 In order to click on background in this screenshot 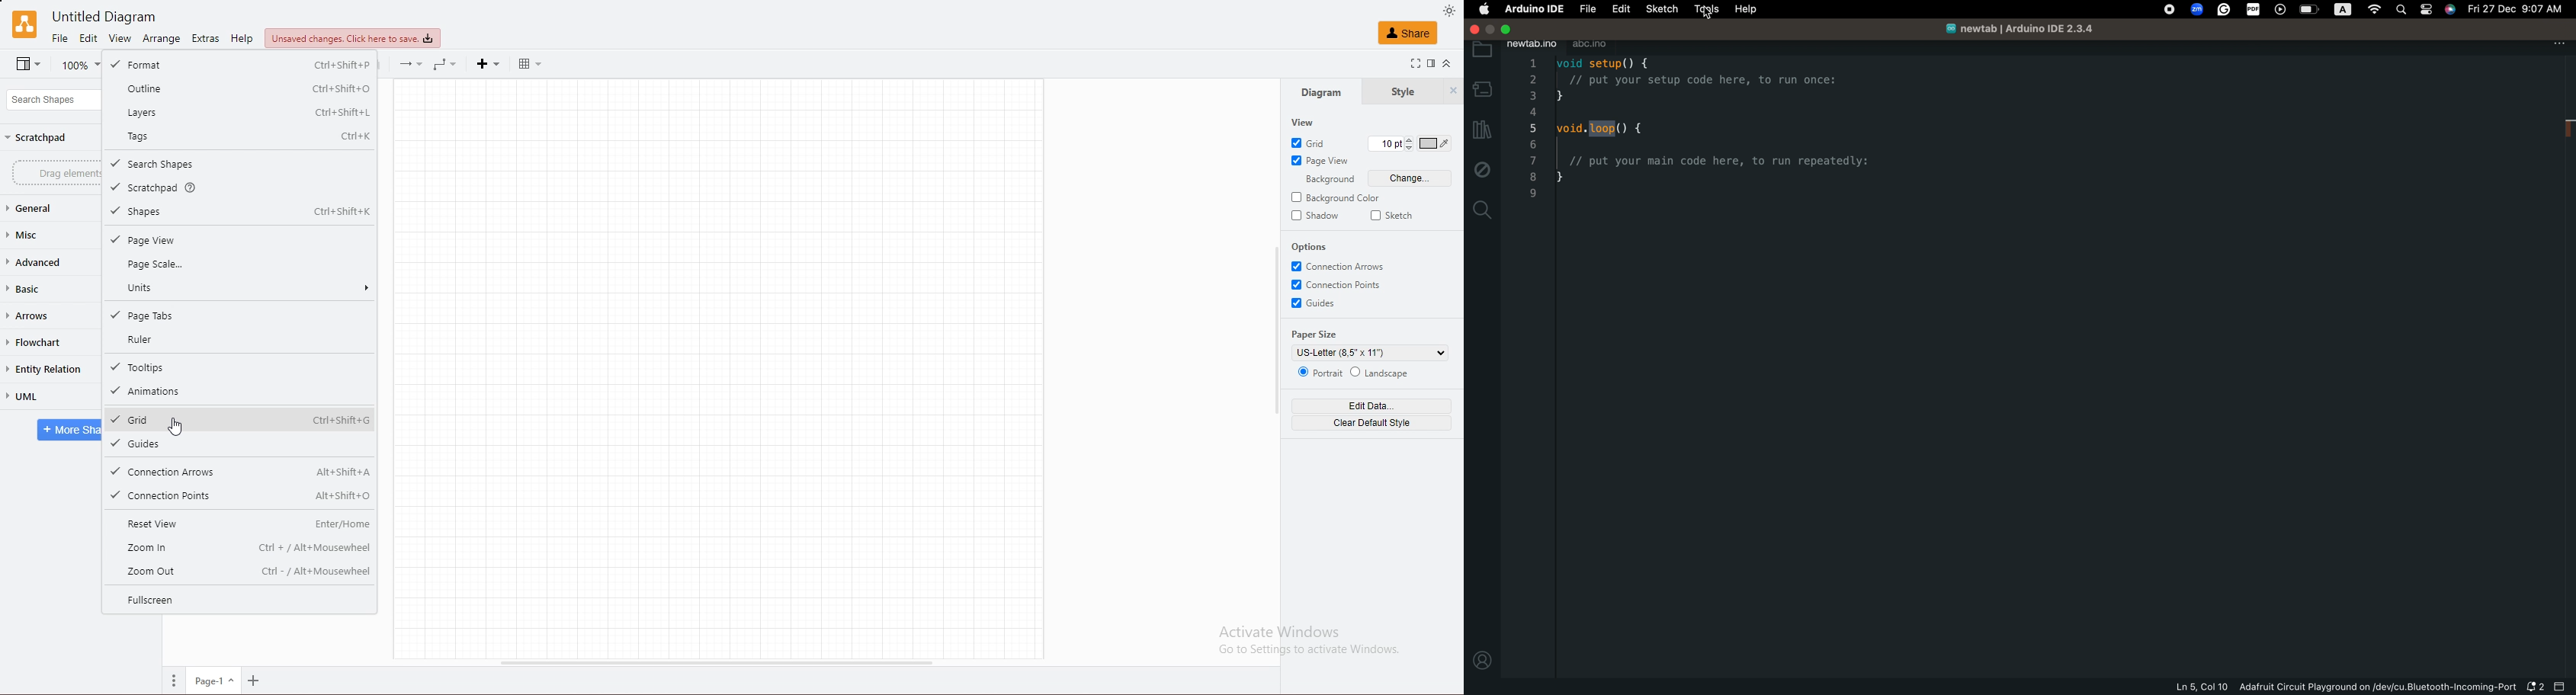, I will do `click(1329, 180)`.